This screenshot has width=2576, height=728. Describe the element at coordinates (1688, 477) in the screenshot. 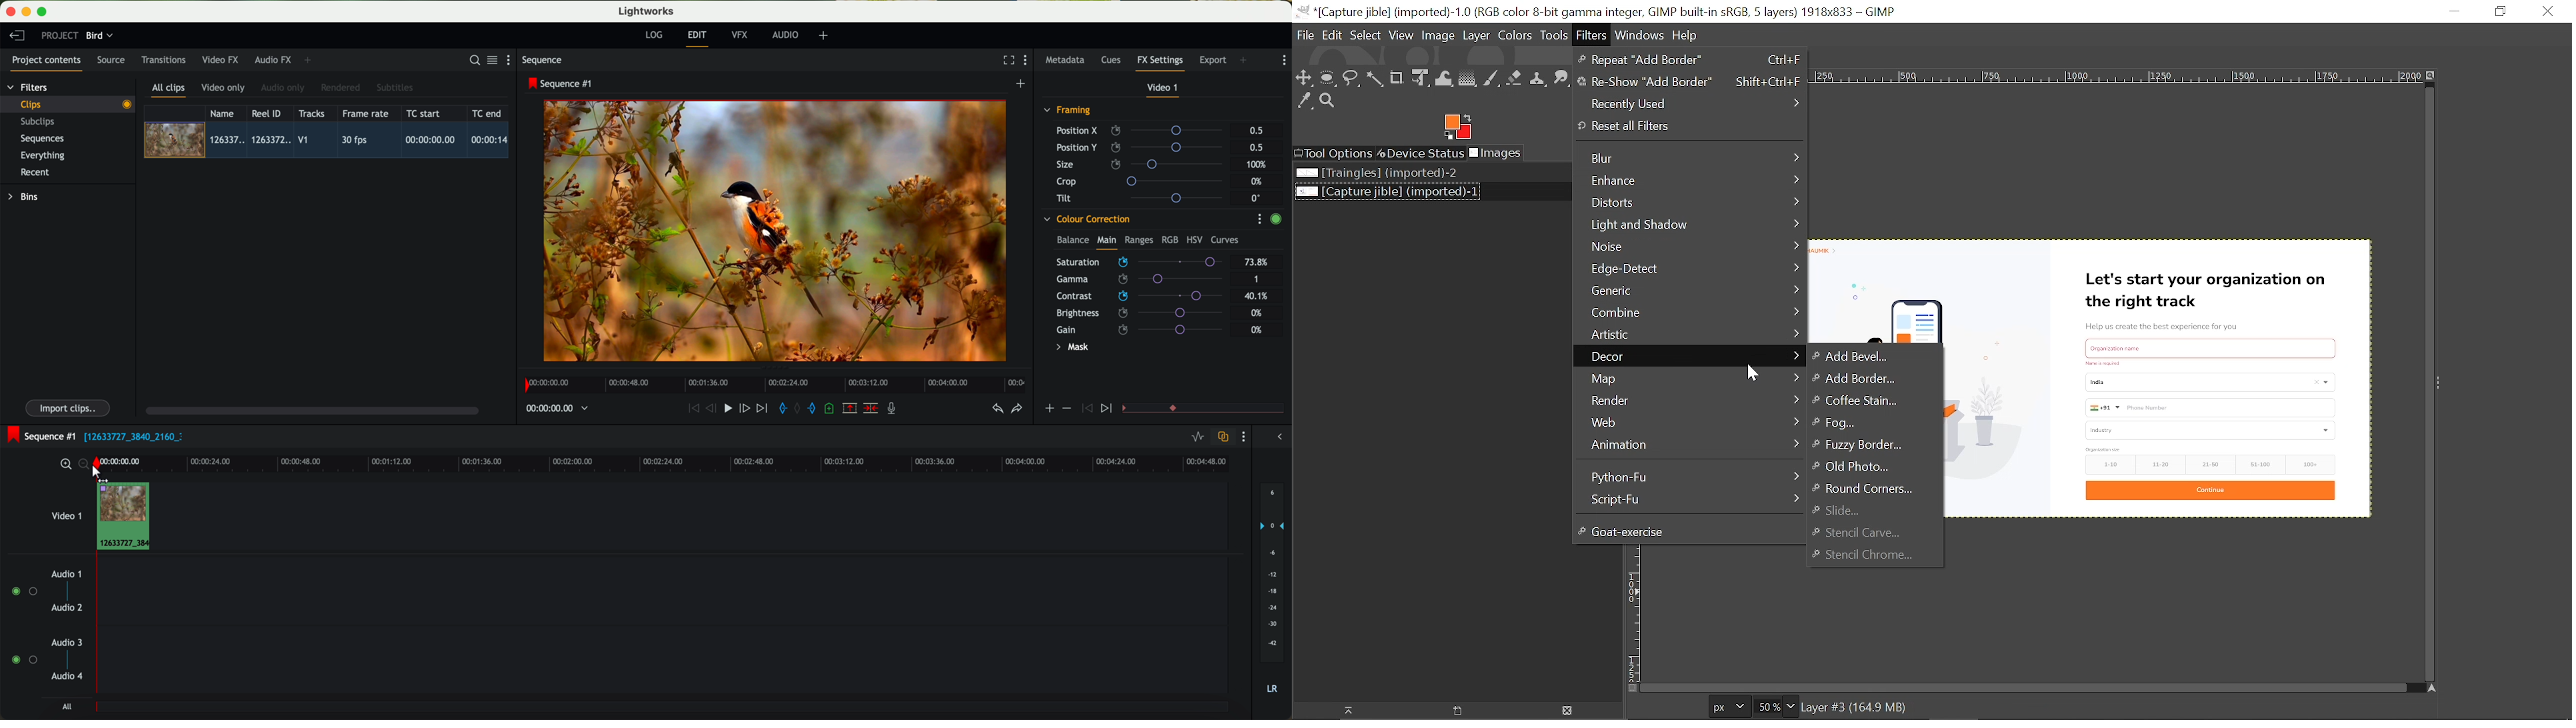

I see `Python-fu` at that location.